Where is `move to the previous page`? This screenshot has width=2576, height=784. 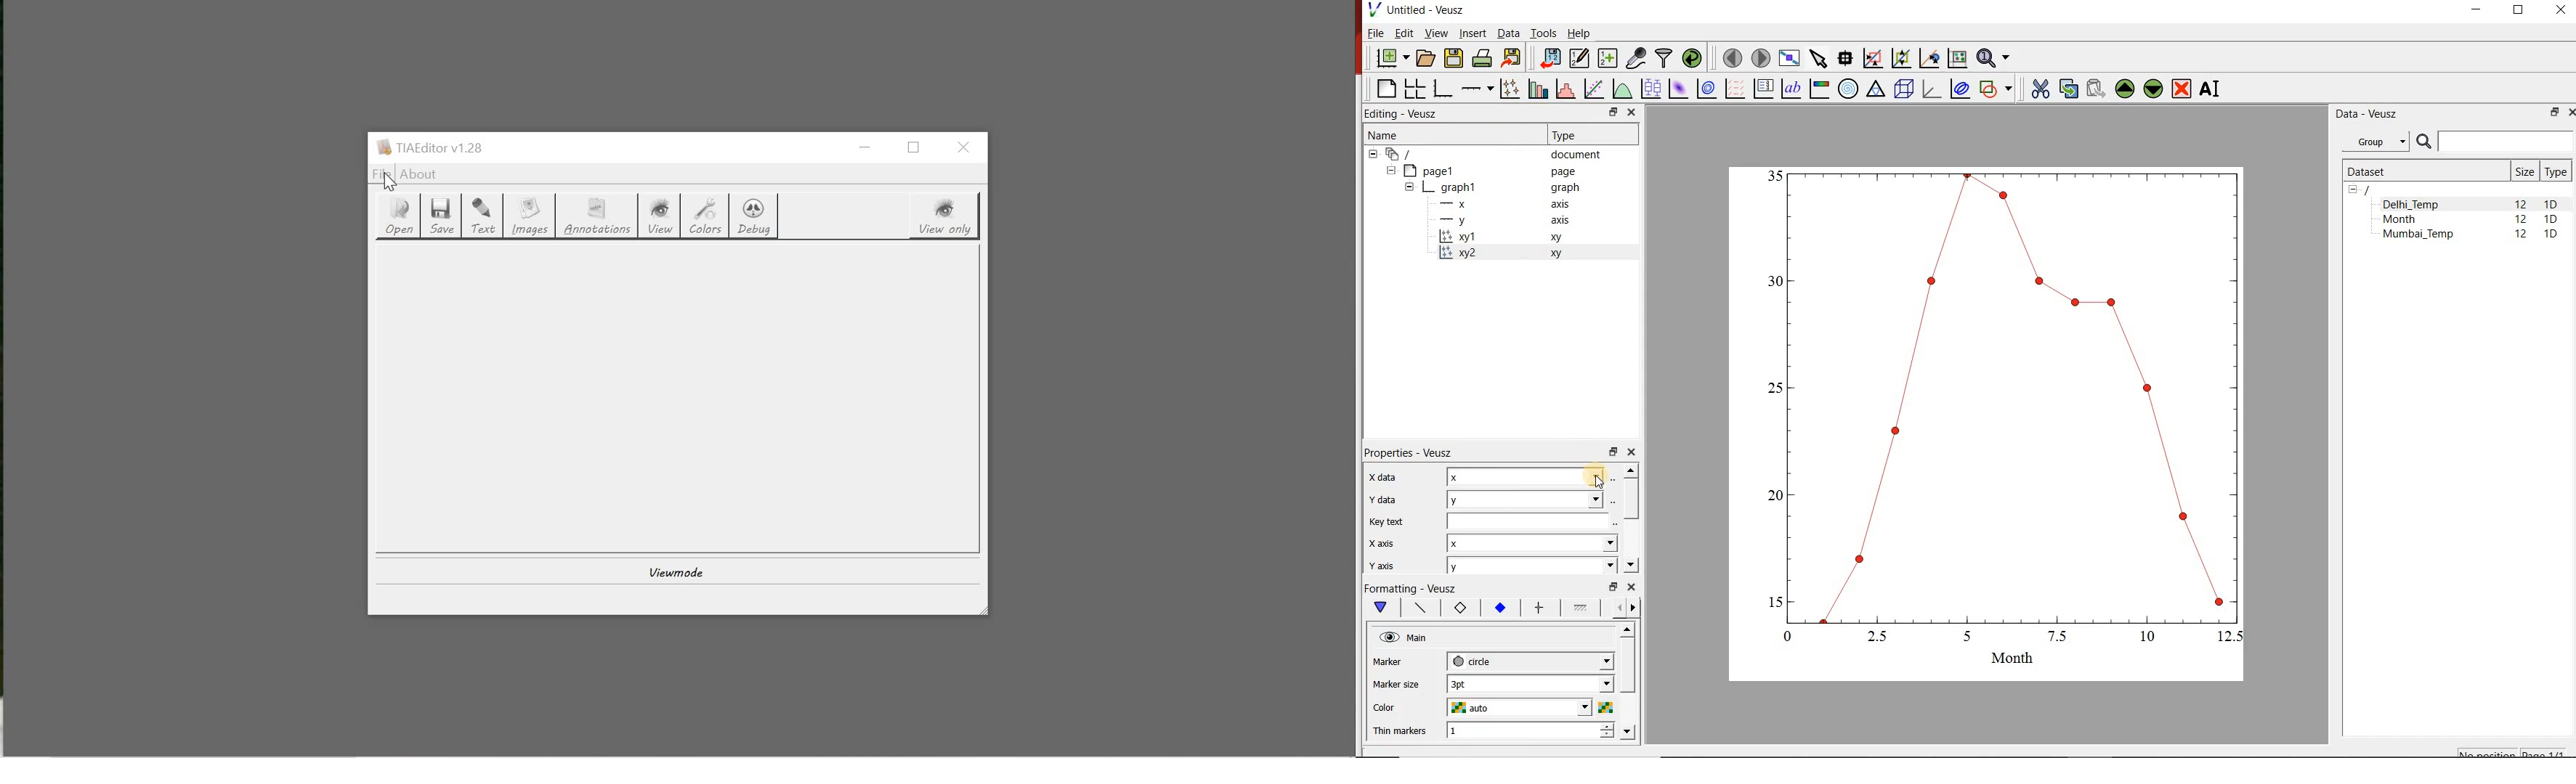 move to the previous page is located at coordinates (1732, 57).